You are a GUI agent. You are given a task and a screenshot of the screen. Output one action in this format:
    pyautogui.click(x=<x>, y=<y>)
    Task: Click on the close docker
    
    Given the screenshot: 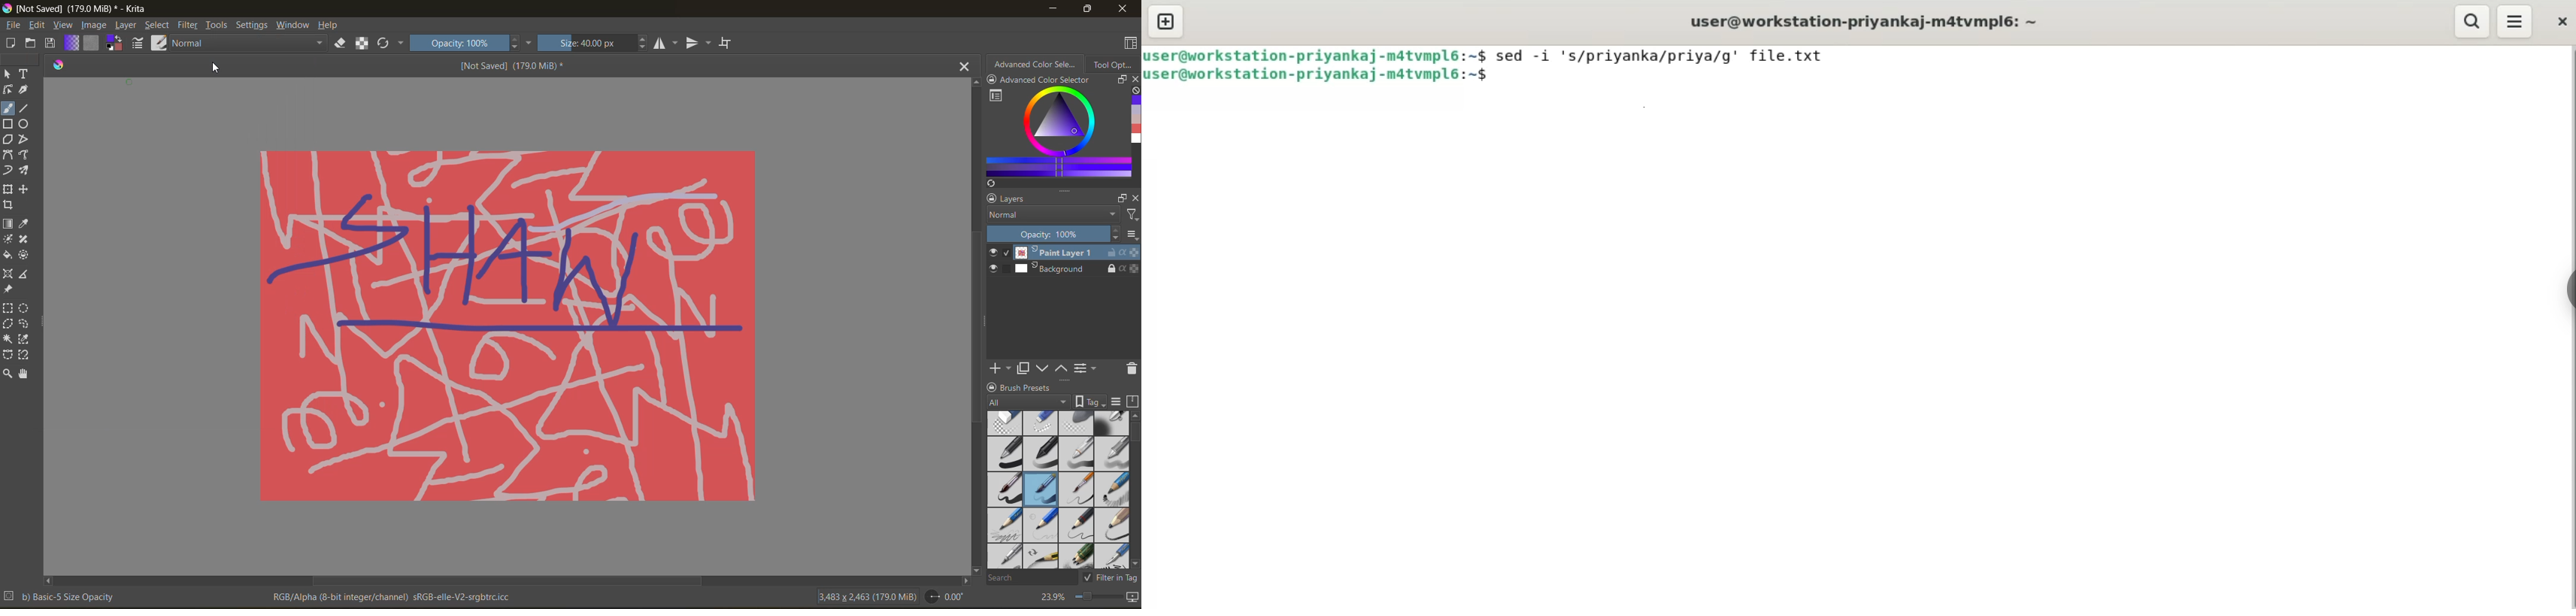 What is the action you would take?
    pyautogui.click(x=1135, y=79)
    